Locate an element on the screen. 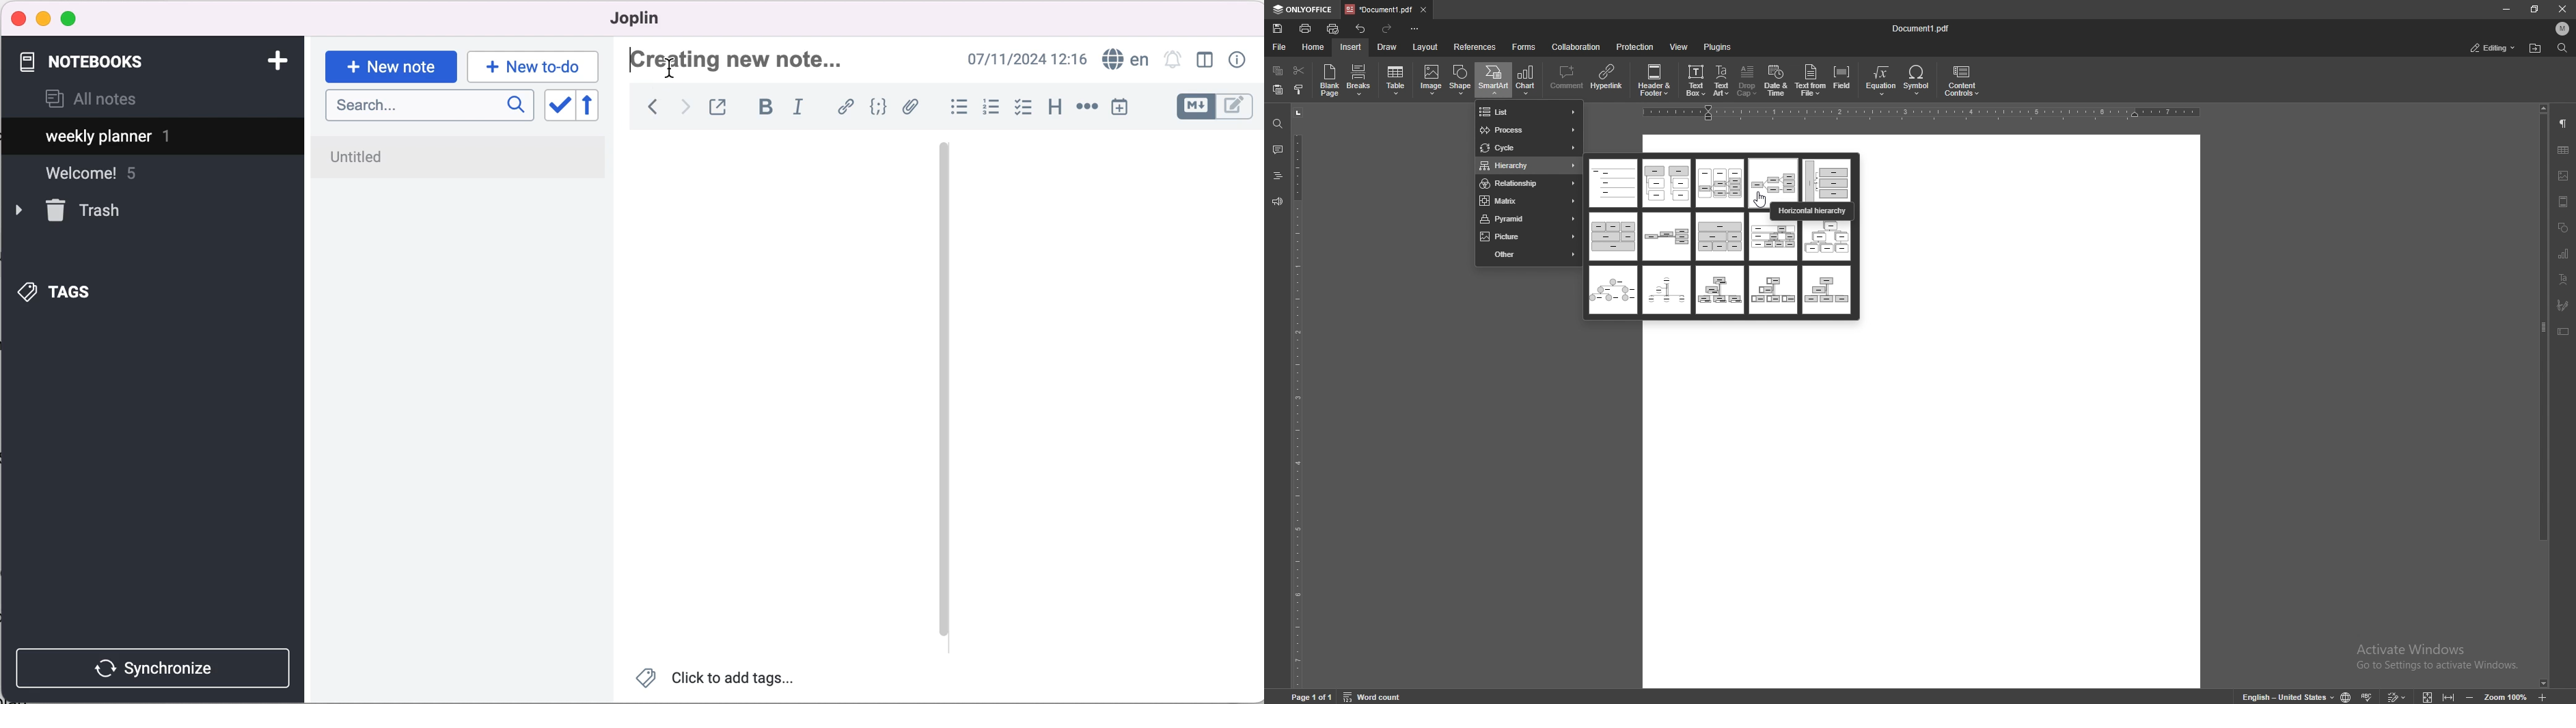 The width and height of the screenshot is (2576, 728). hierarchy smart art is located at coordinates (1720, 236).